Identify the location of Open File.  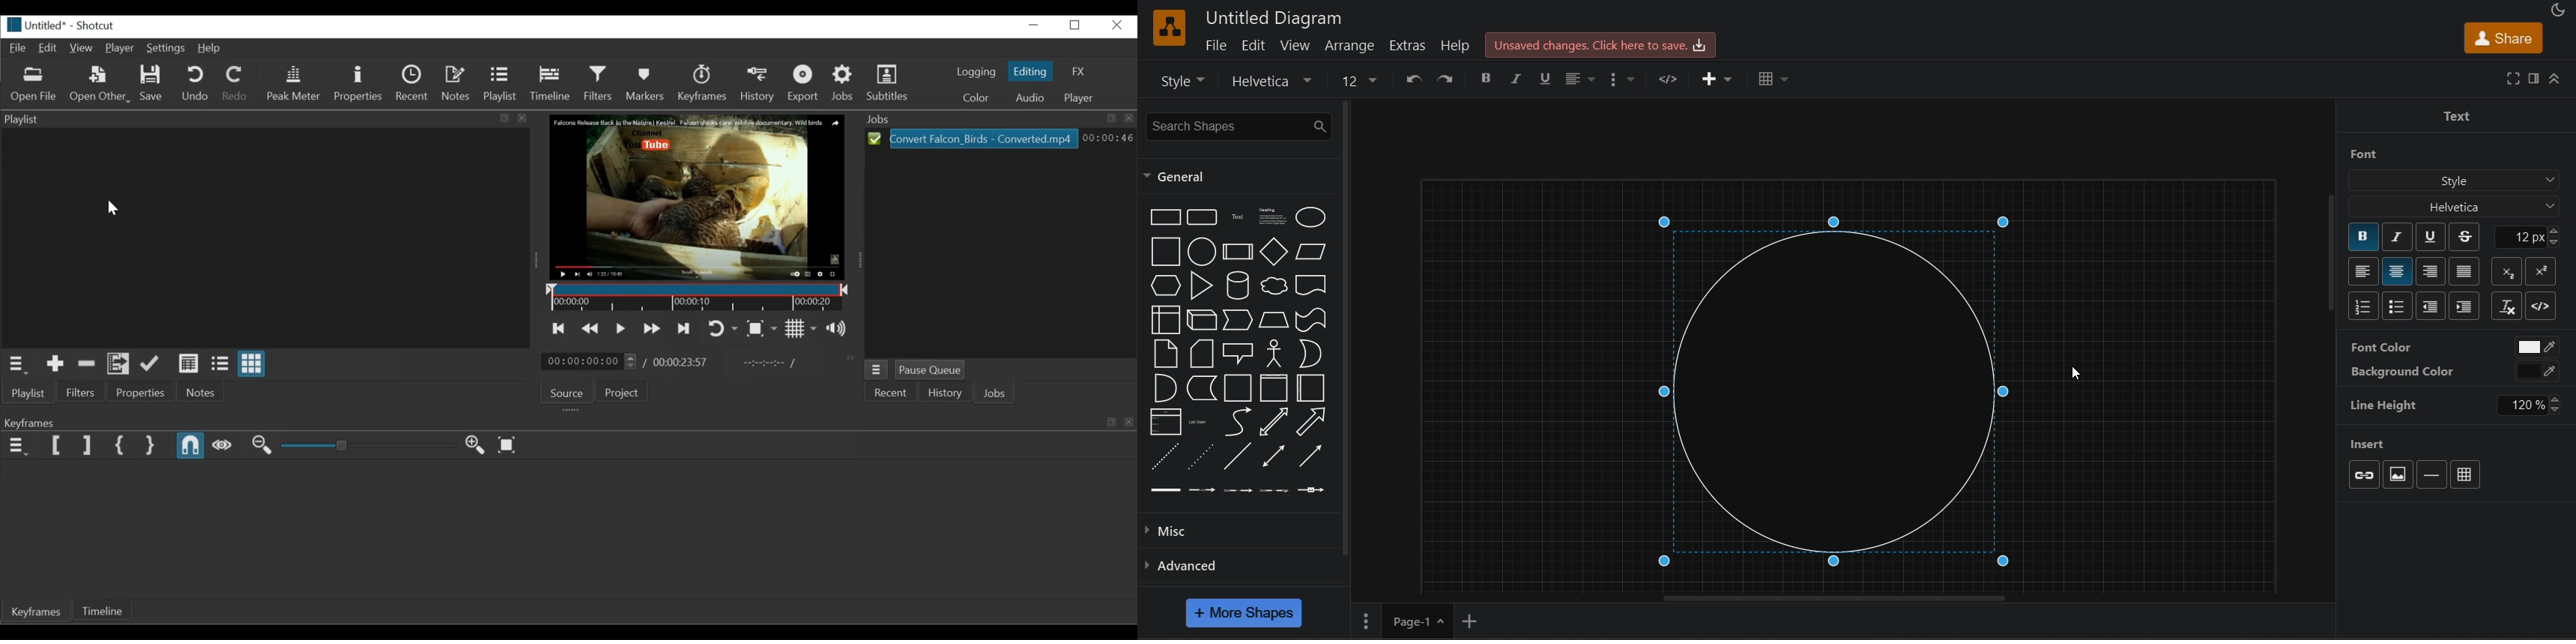
(33, 84).